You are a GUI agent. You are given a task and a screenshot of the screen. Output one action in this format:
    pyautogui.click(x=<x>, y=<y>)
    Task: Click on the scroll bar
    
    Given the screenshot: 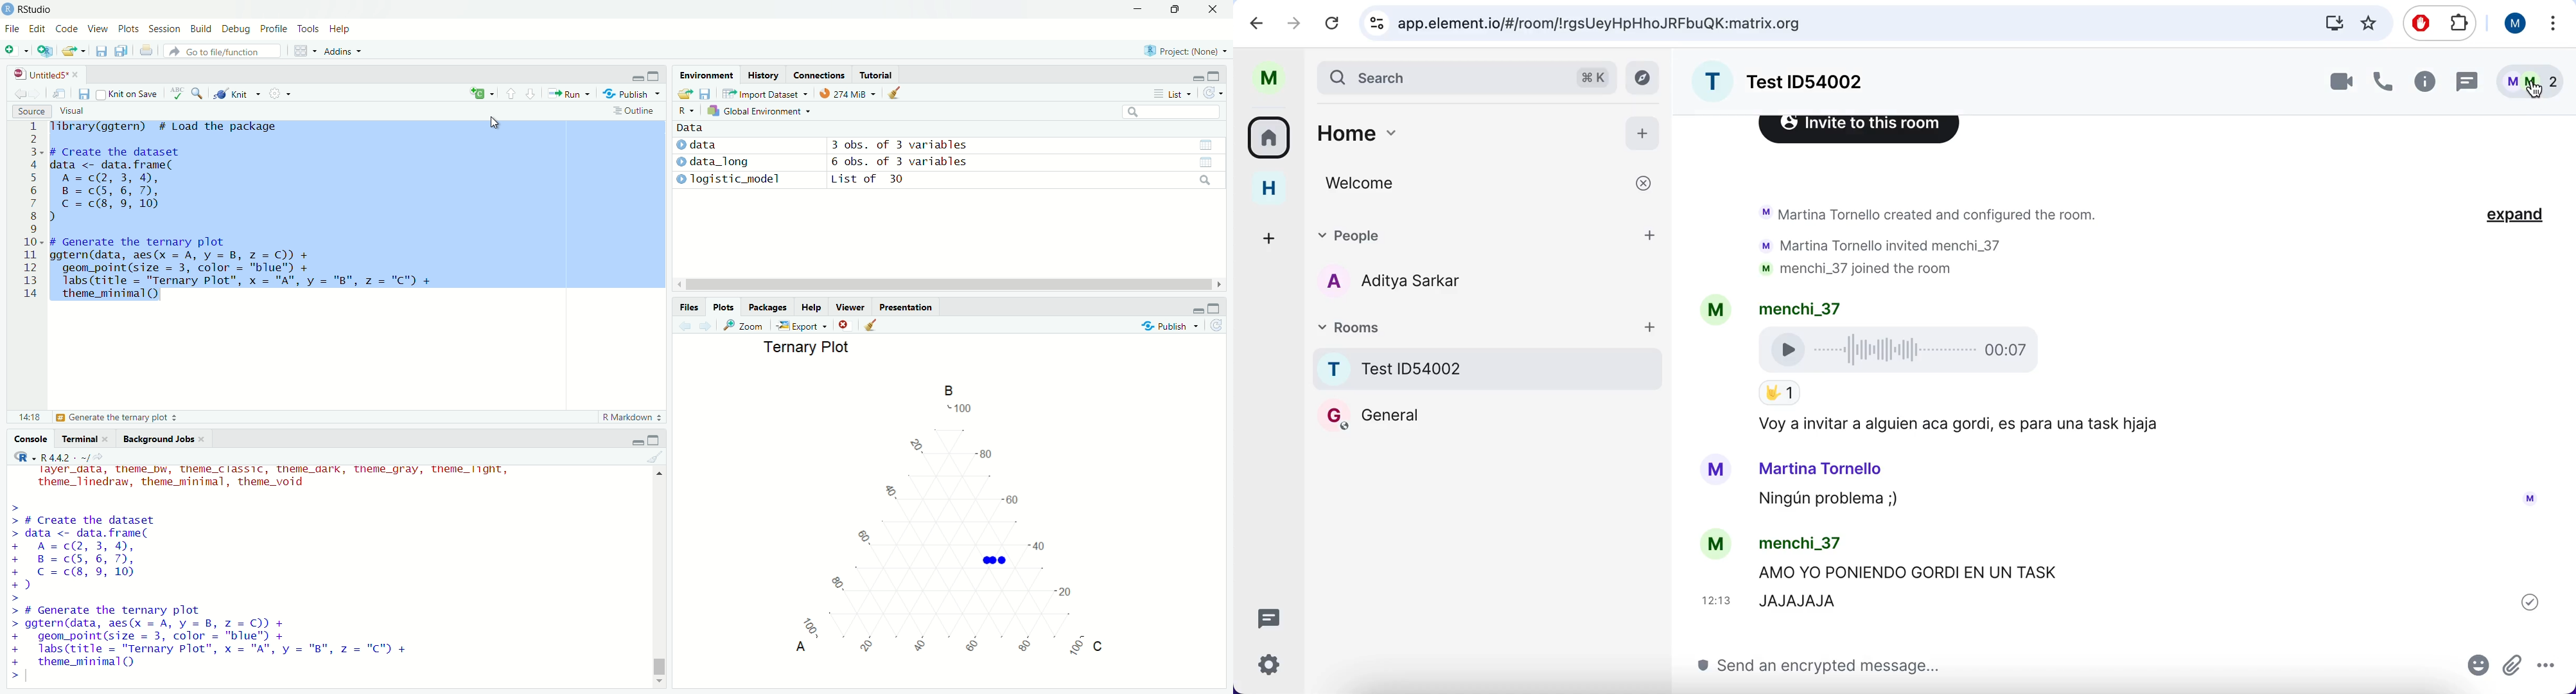 What is the action you would take?
    pyautogui.click(x=663, y=575)
    